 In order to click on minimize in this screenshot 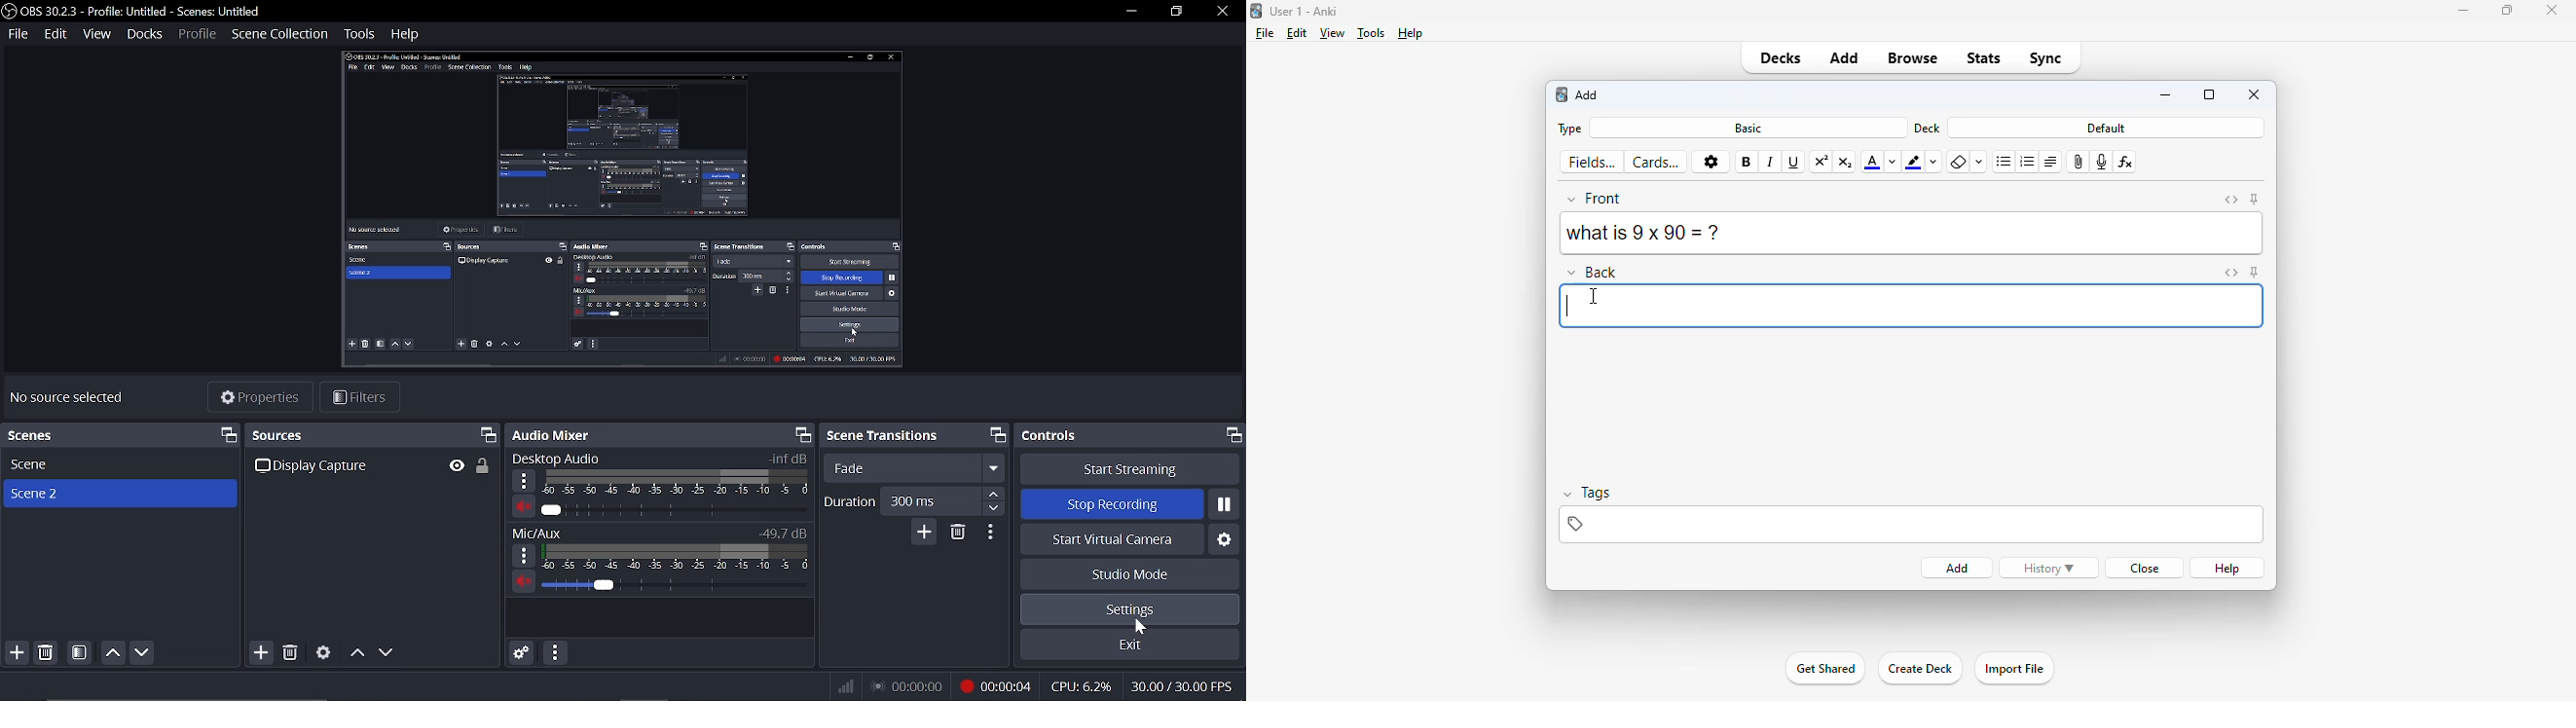, I will do `click(2462, 11)`.